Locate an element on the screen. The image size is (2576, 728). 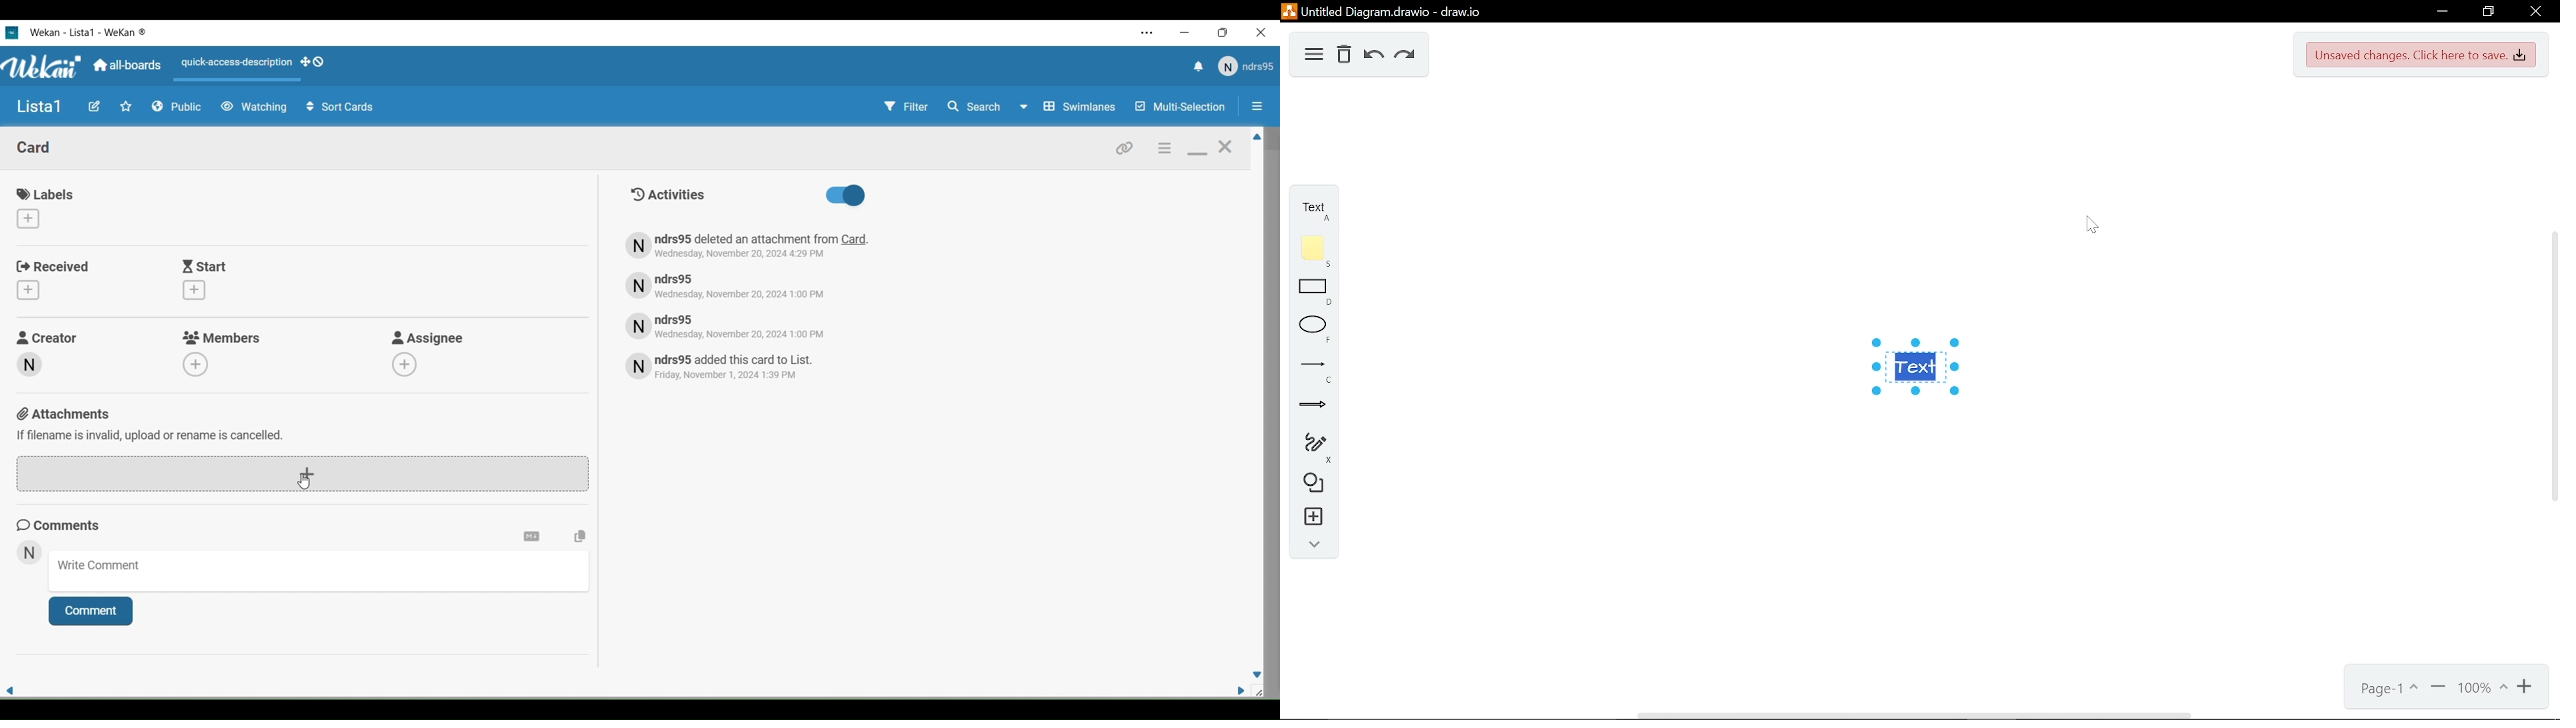
User is located at coordinates (1245, 67).